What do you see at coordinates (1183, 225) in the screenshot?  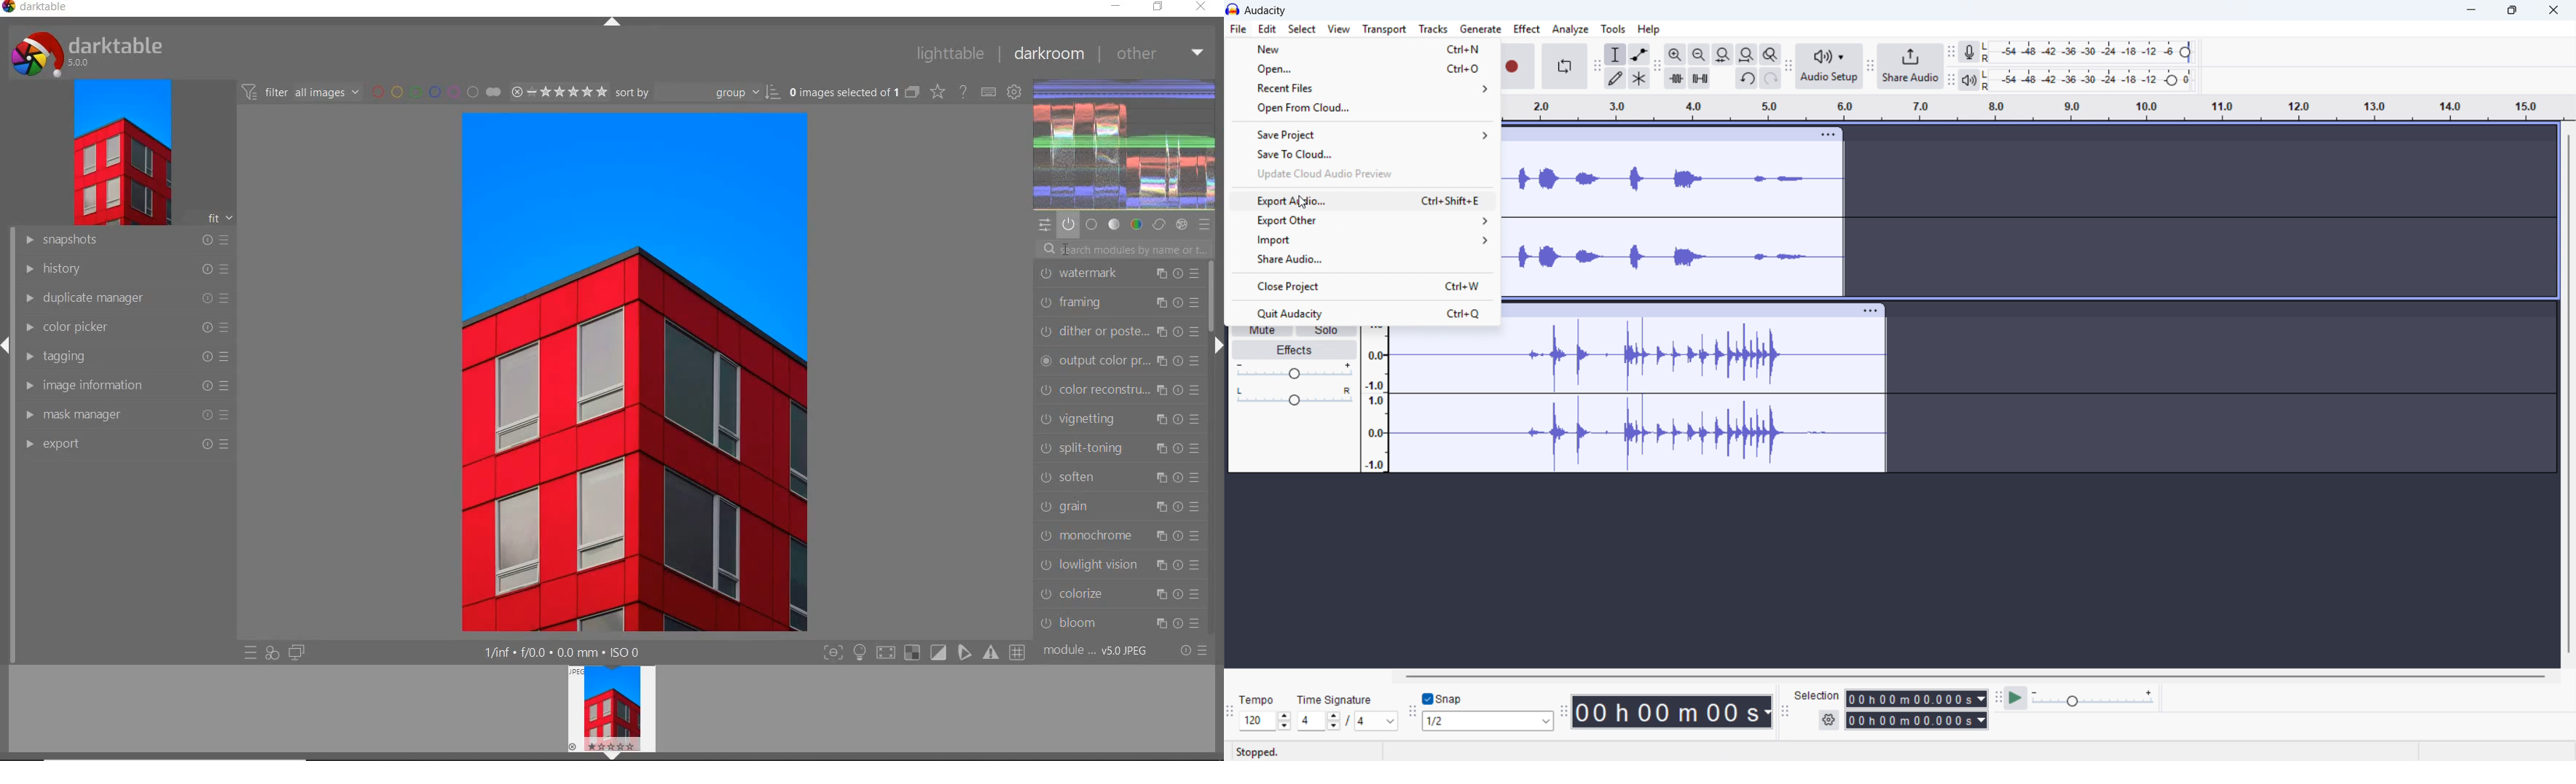 I see `effect` at bounding box center [1183, 225].